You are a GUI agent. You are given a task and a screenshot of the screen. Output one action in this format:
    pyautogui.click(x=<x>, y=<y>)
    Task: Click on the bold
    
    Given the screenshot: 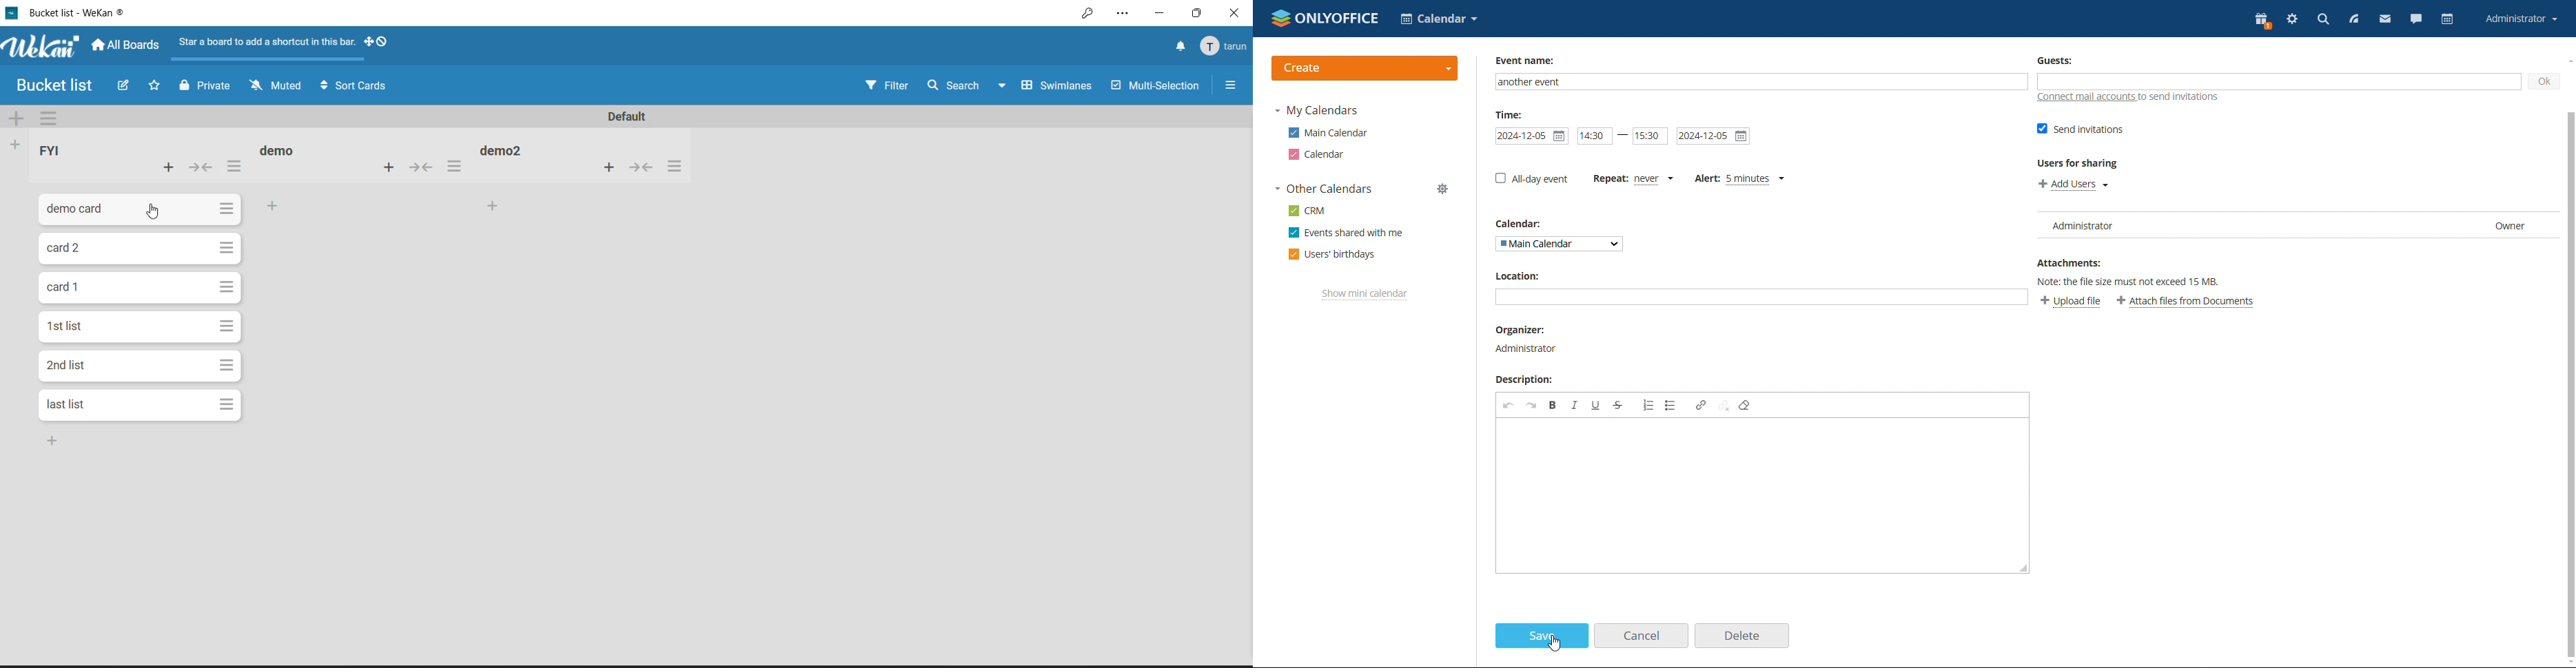 What is the action you would take?
    pyautogui.click(x=1553, y=405)
    